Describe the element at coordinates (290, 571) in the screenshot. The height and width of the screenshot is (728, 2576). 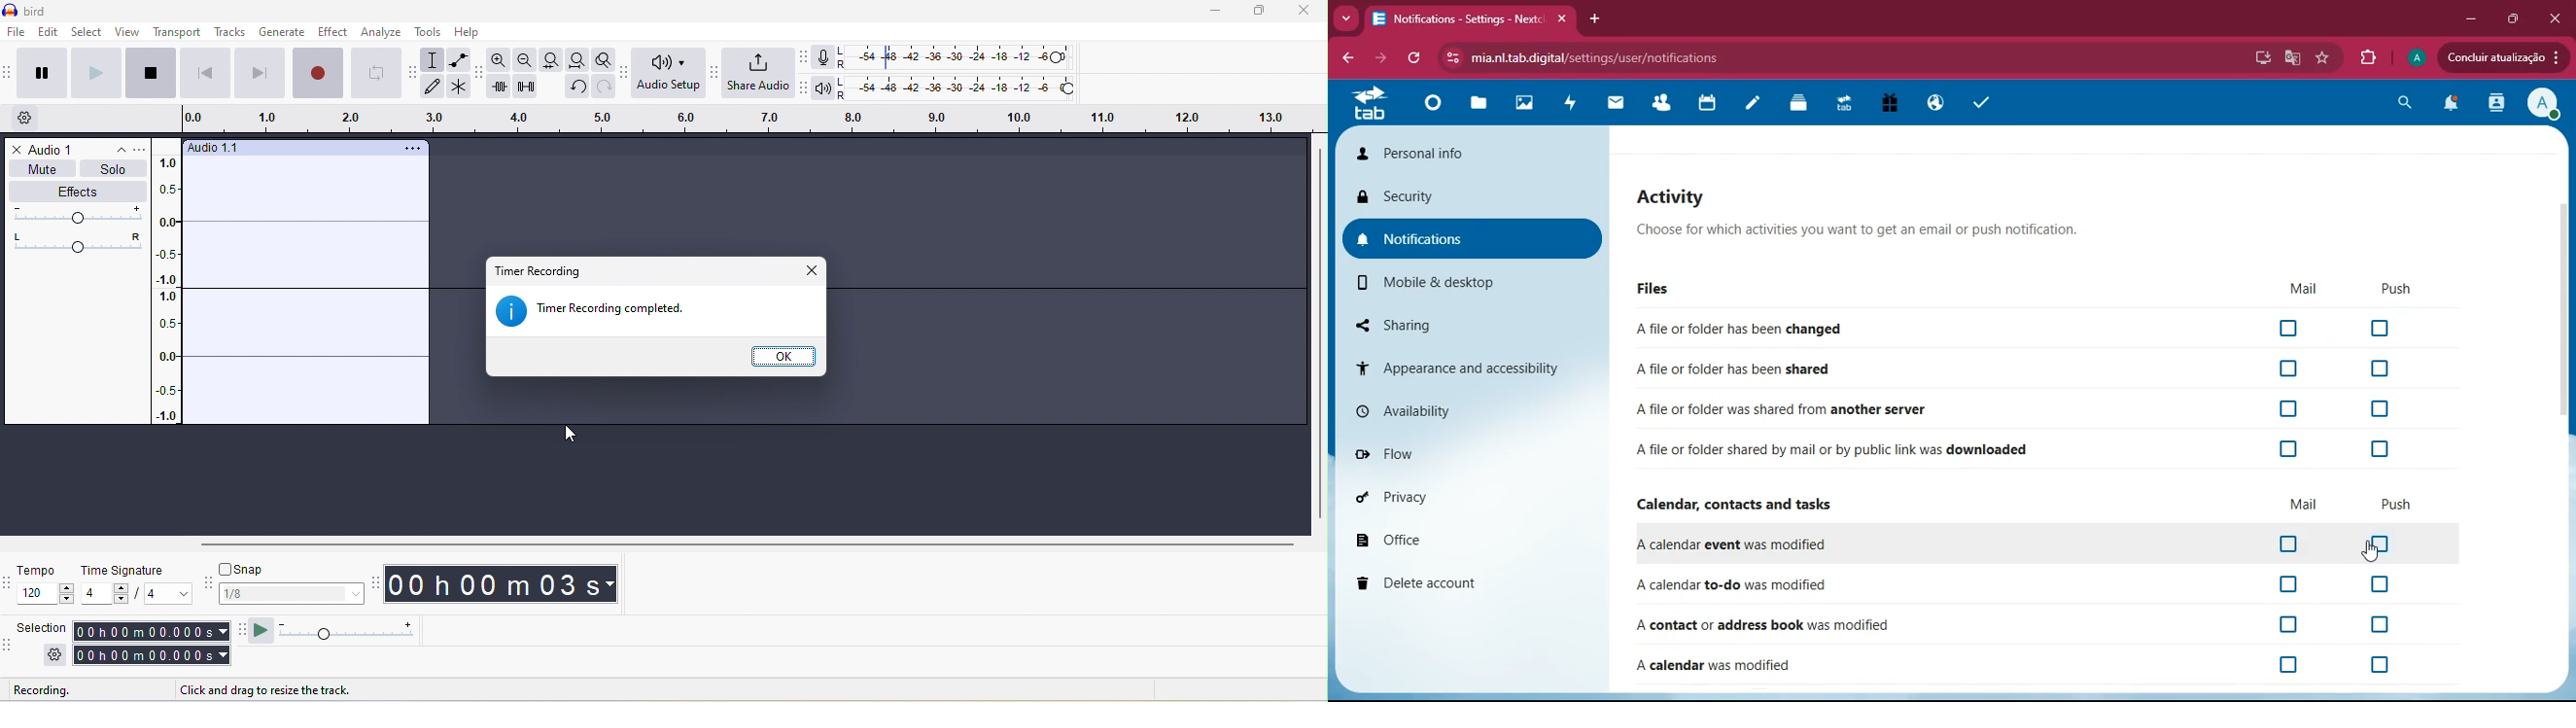
I see `snap` at that location.